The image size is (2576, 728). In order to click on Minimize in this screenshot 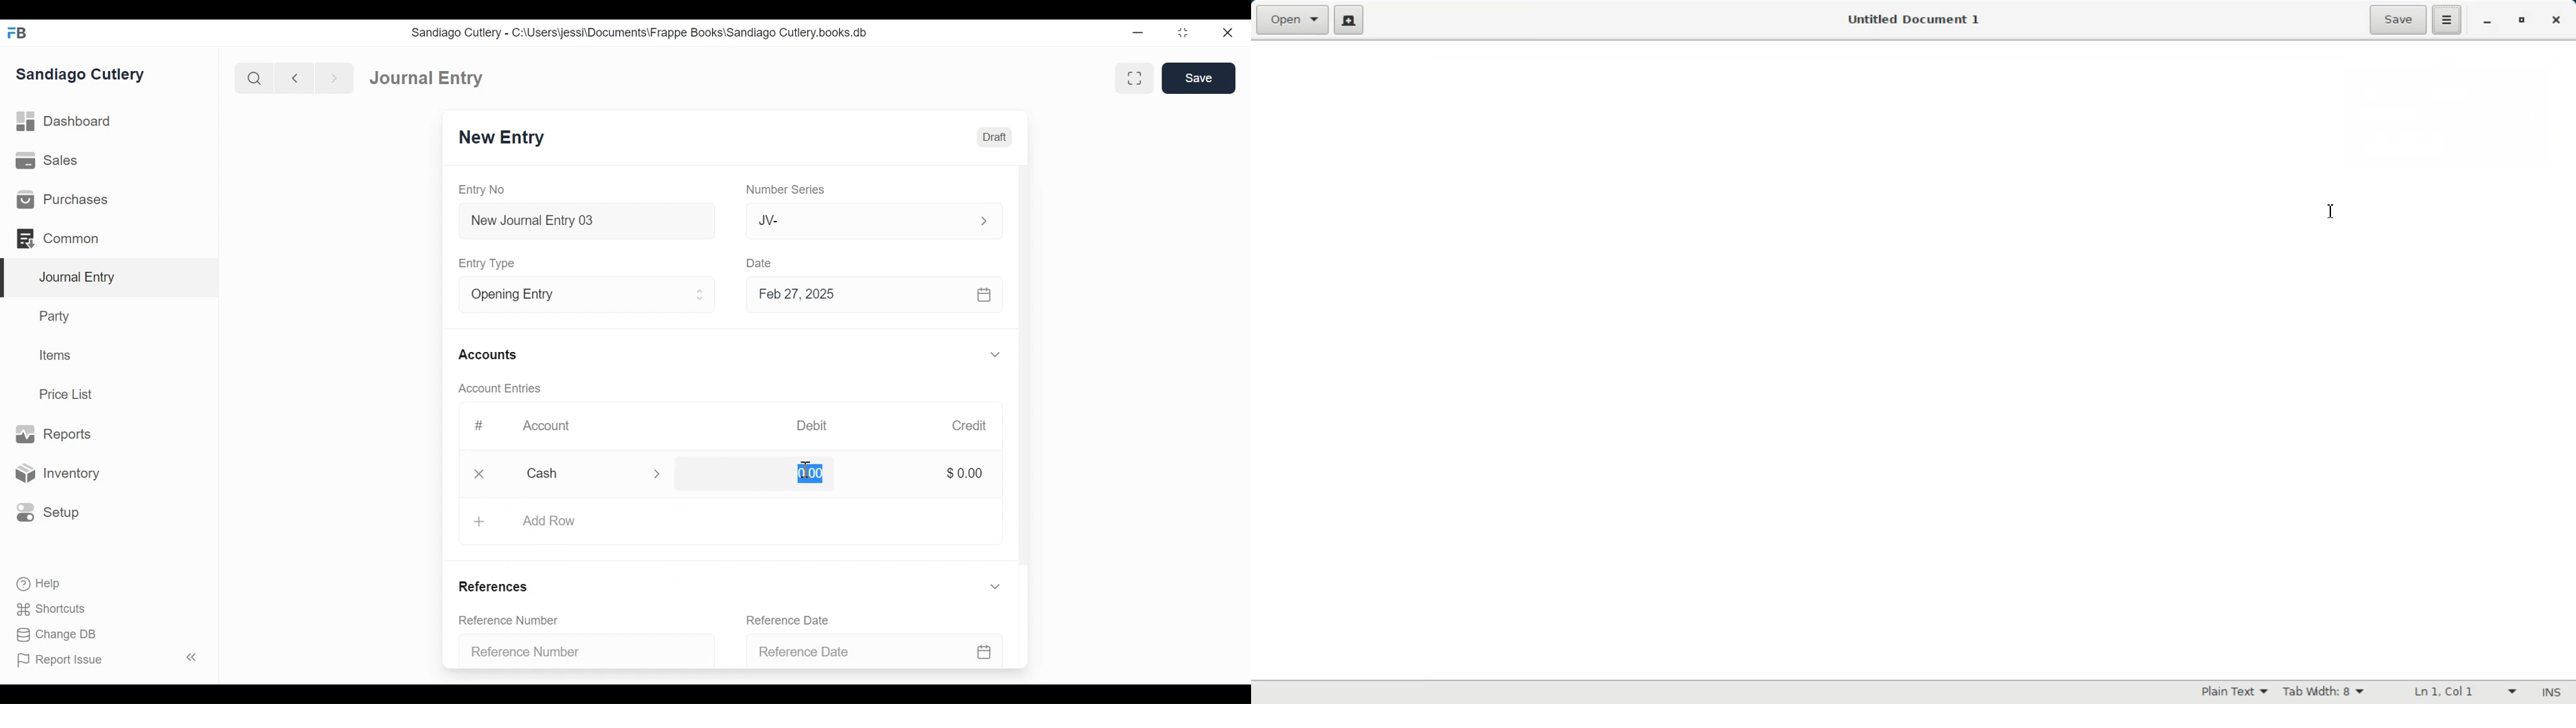, I will do `click(1140, 32)`.